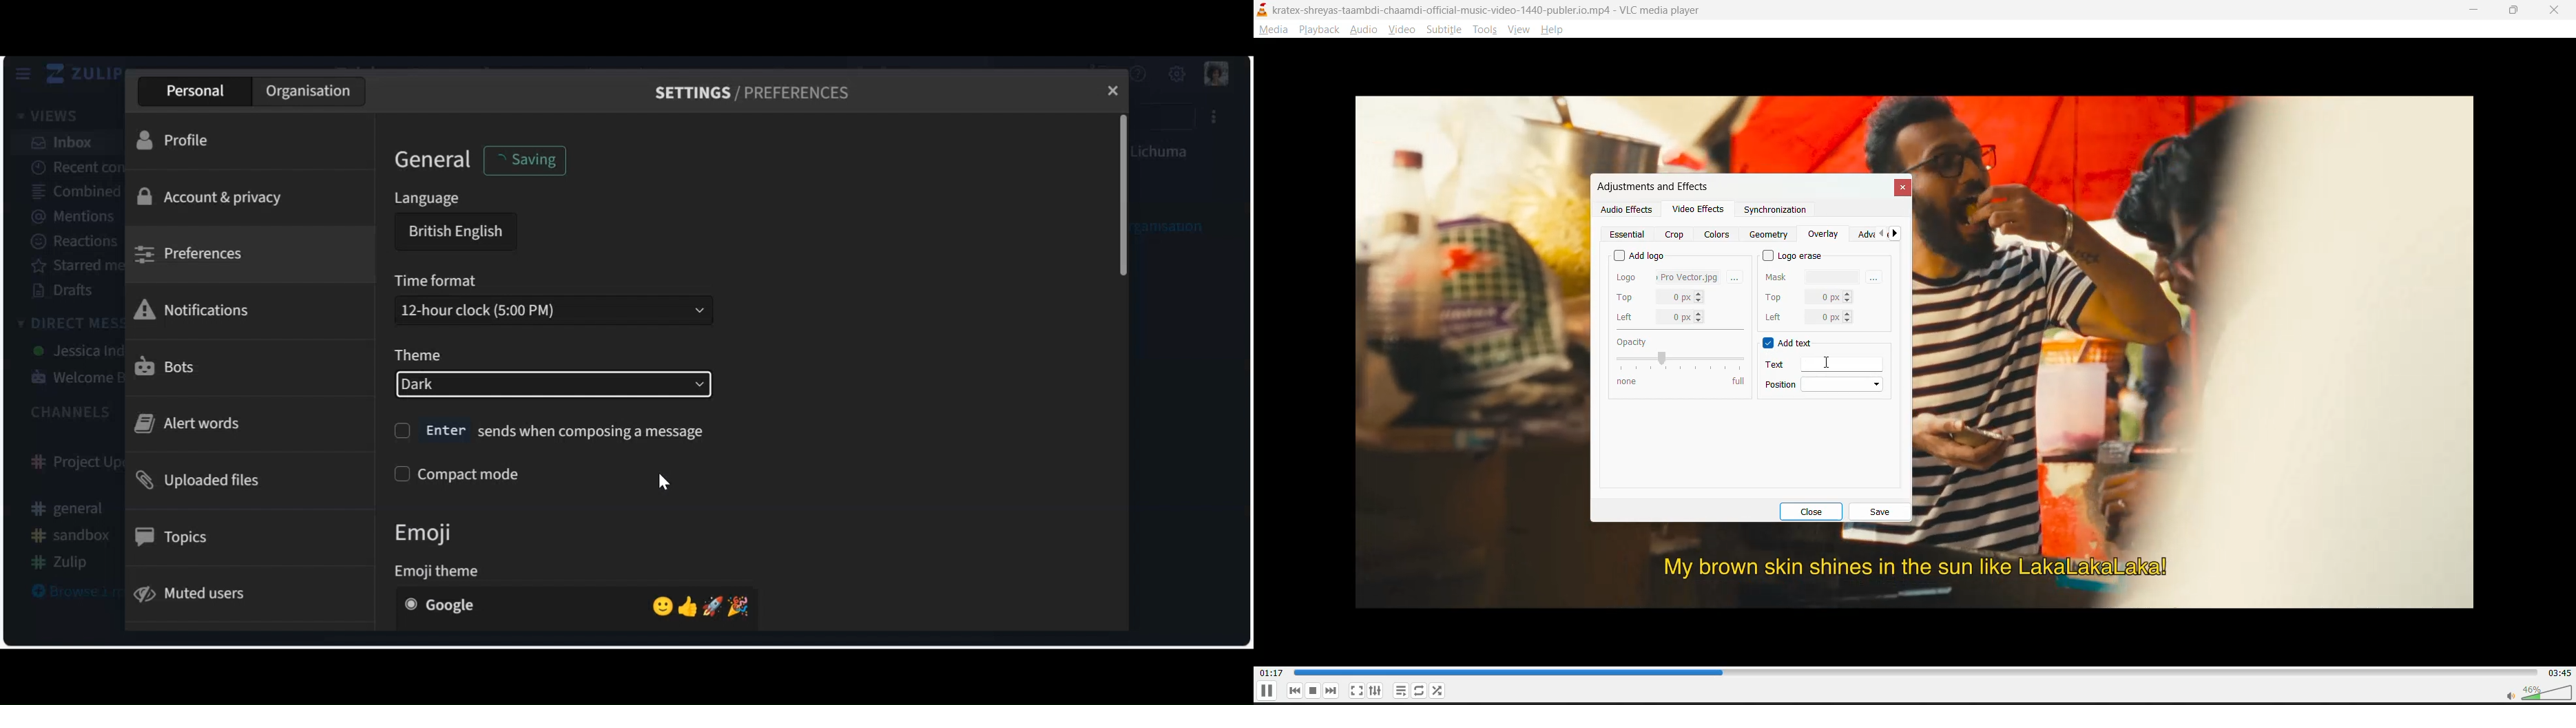 The height and width of the screenshot is (728, 2576). What do you see at coordinates (1661, 297) in the screenshot?
I see `top` at bounding box center [1661, 297].